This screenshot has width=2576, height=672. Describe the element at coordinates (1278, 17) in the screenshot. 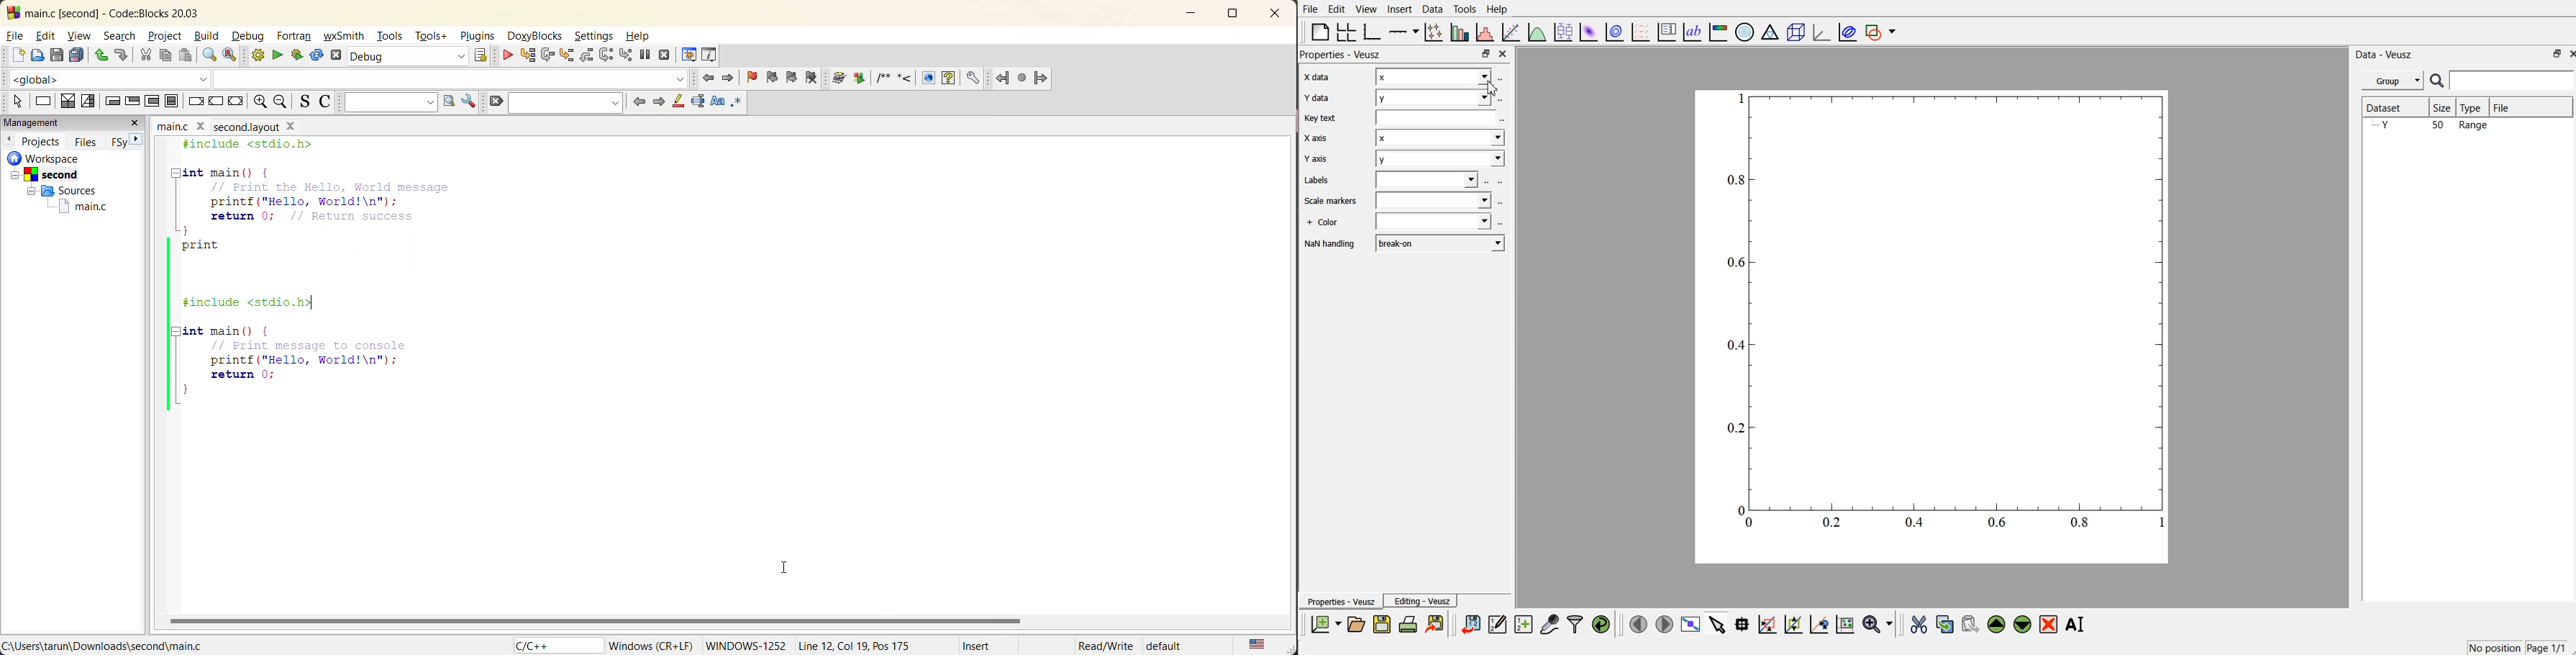

I see `close` at that location.